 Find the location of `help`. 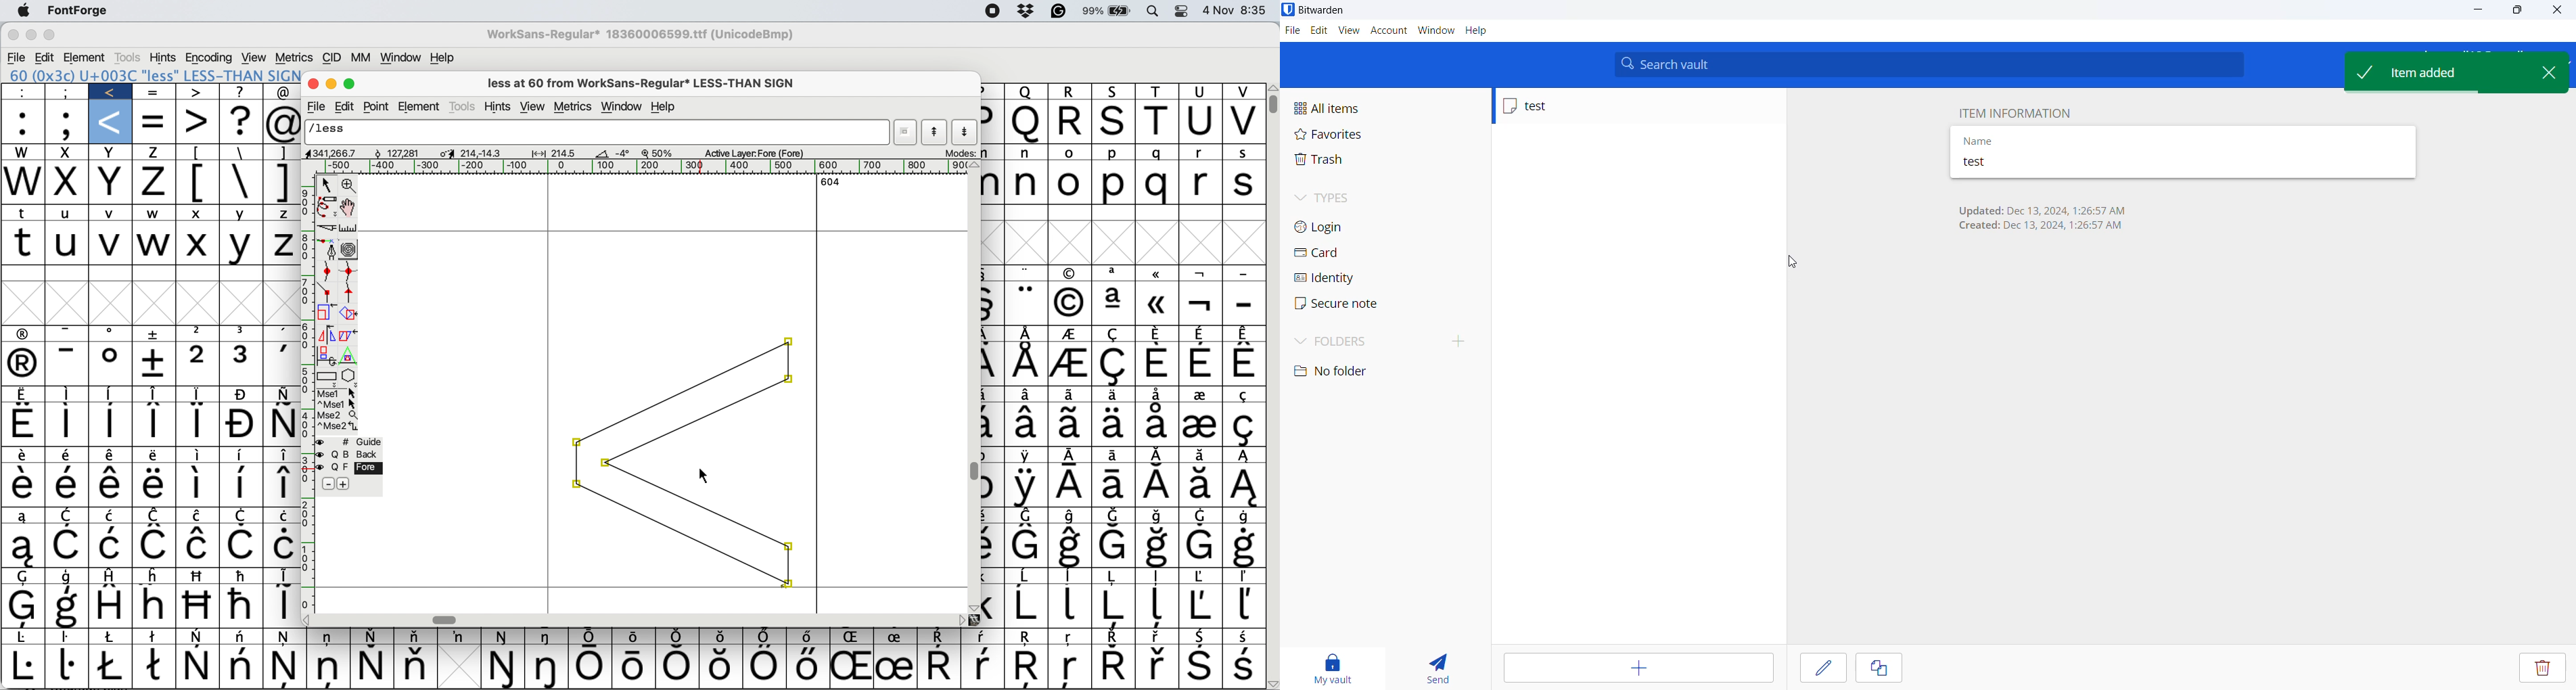

help is located at coordinates (1477, 30).